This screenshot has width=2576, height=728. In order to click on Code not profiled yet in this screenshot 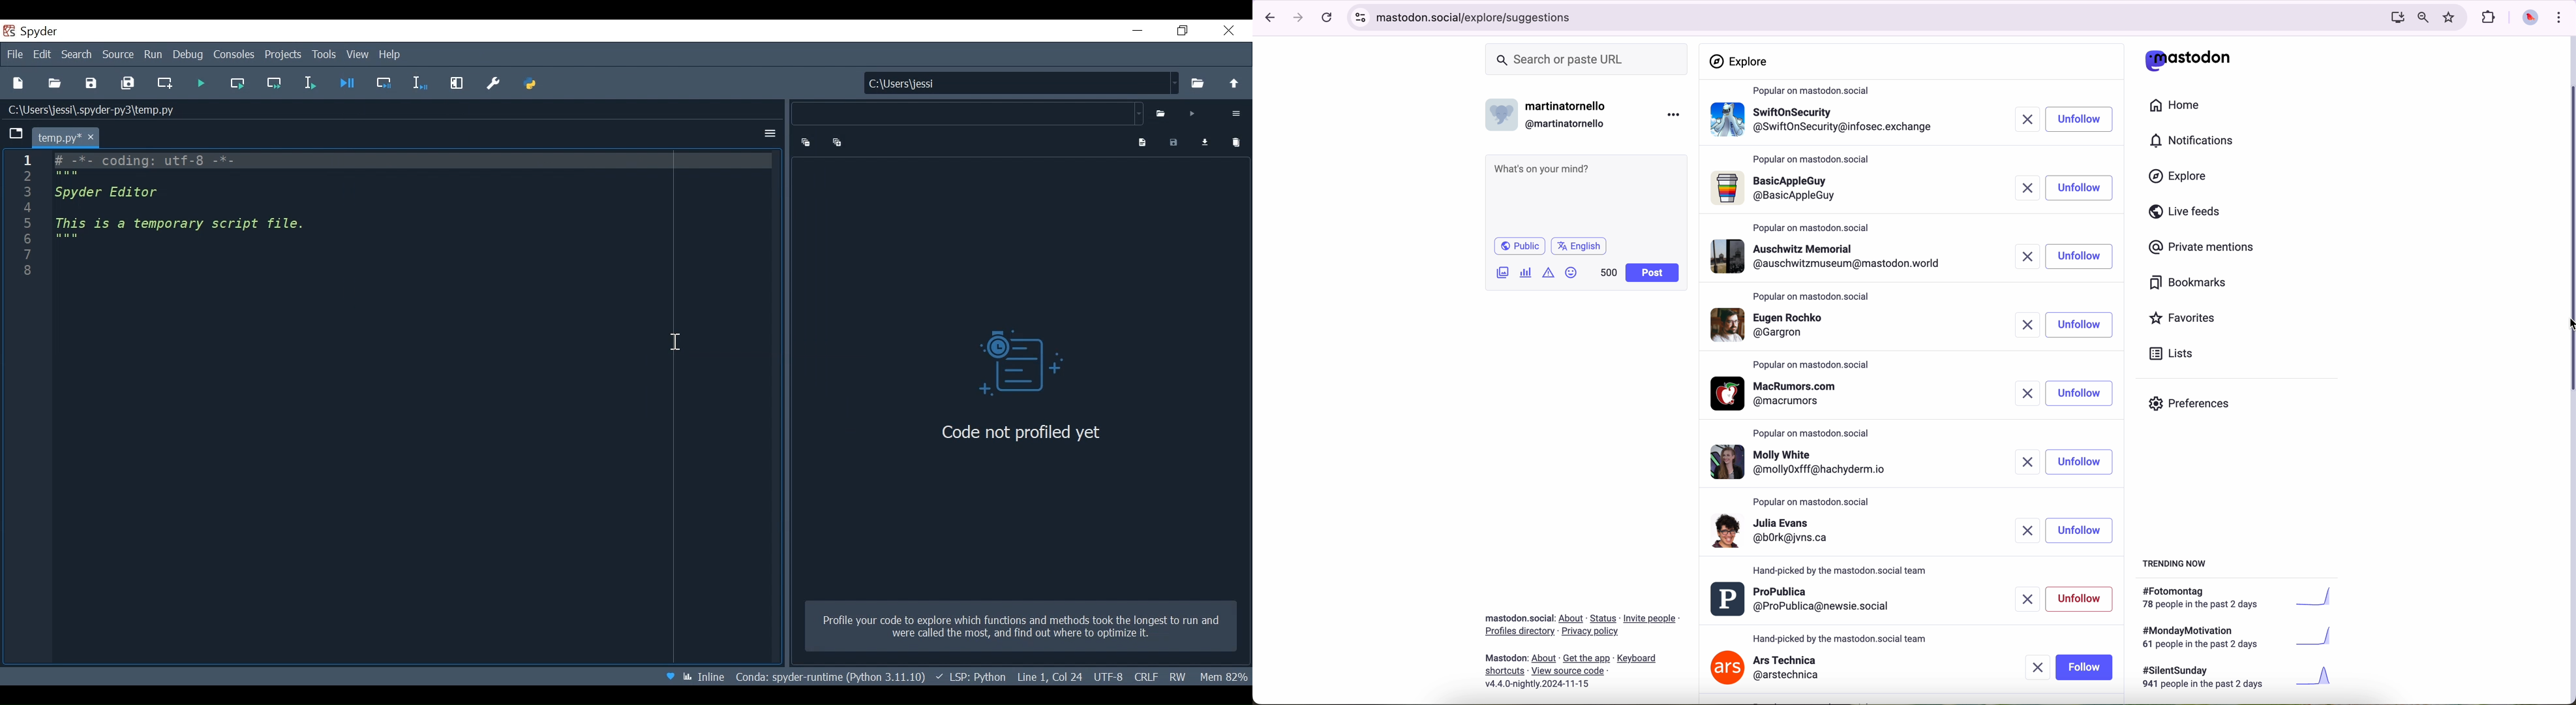, I will do `click(1033, 435)`.